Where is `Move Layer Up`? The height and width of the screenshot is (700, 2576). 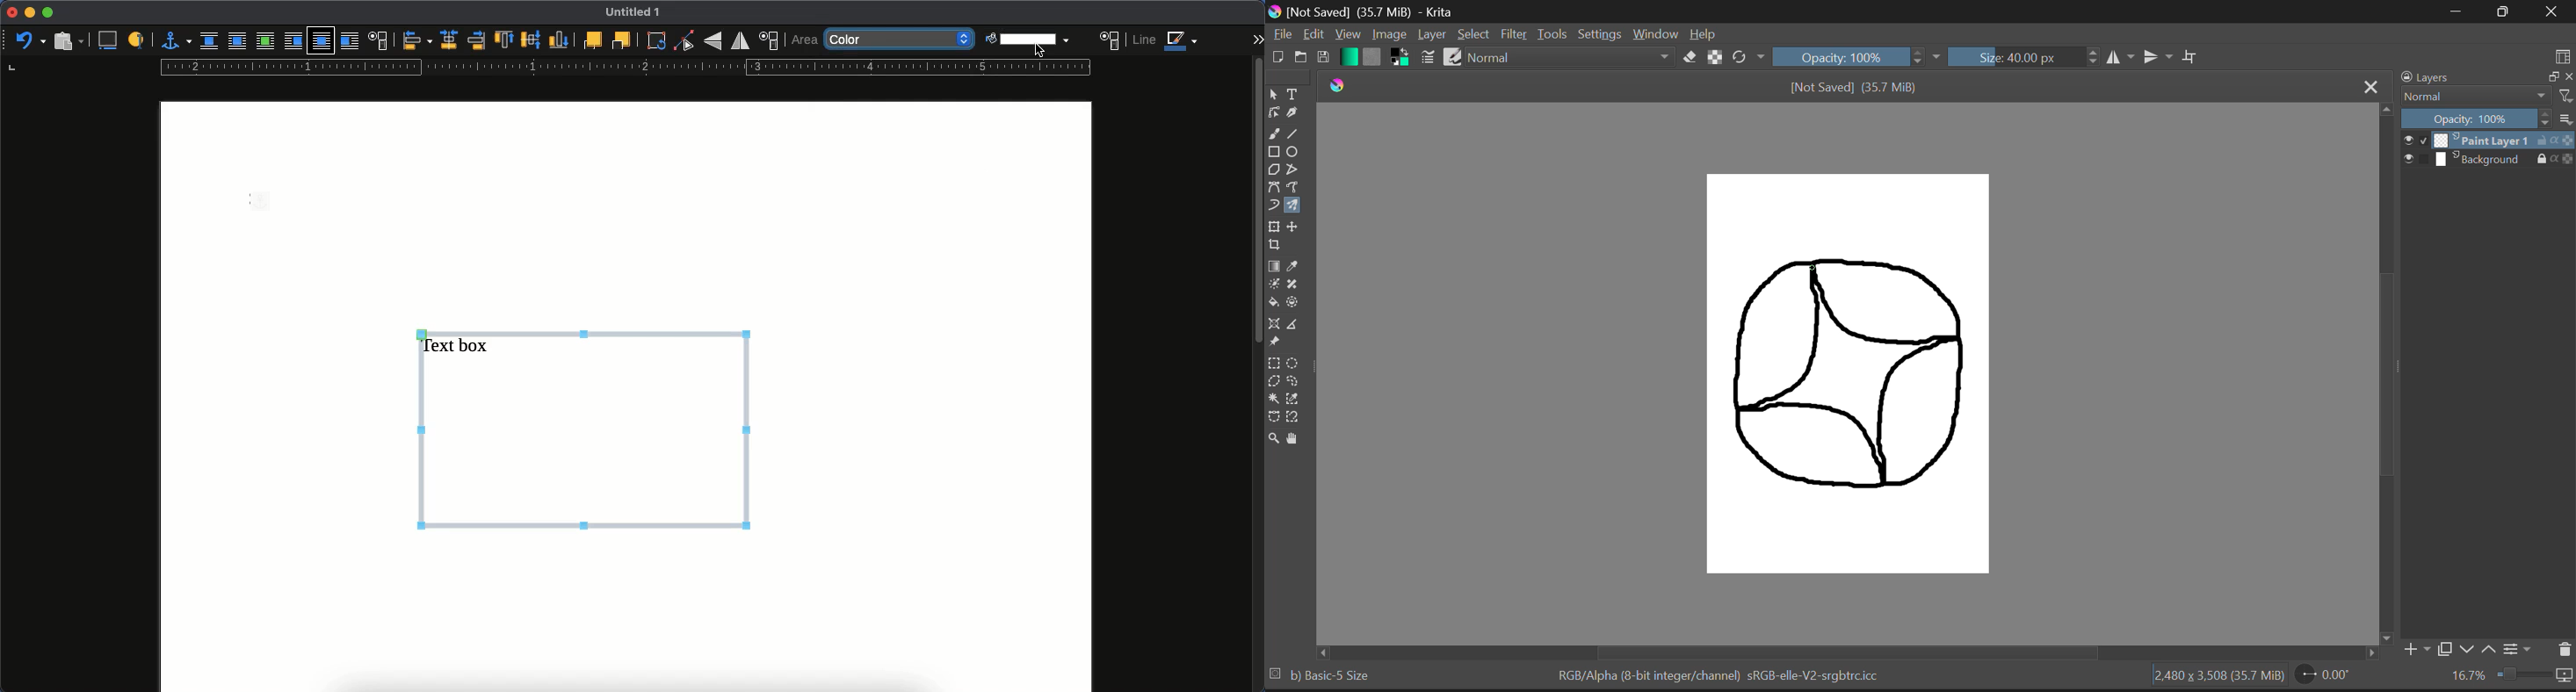
Move Layer Up is located at coordinates (2493, 650).